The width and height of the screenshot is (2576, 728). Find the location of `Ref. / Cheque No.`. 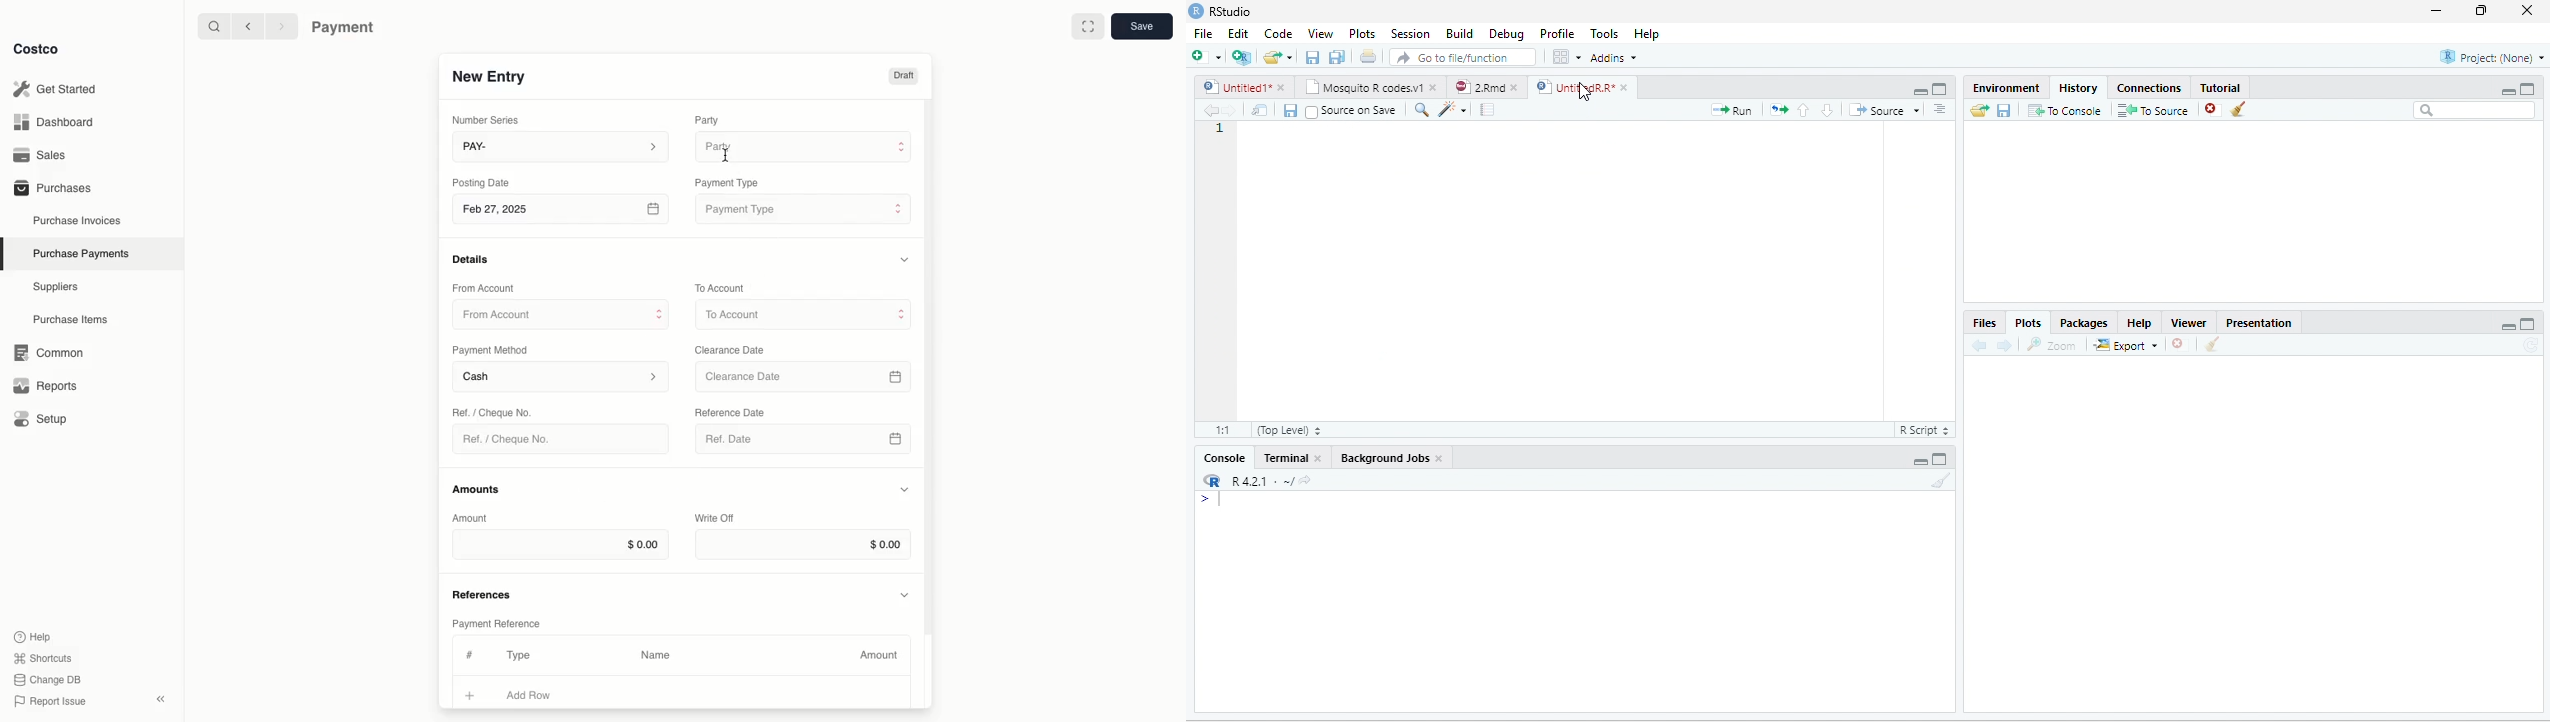

Ref. / Cheque No. is located at coordinates (513, 439).